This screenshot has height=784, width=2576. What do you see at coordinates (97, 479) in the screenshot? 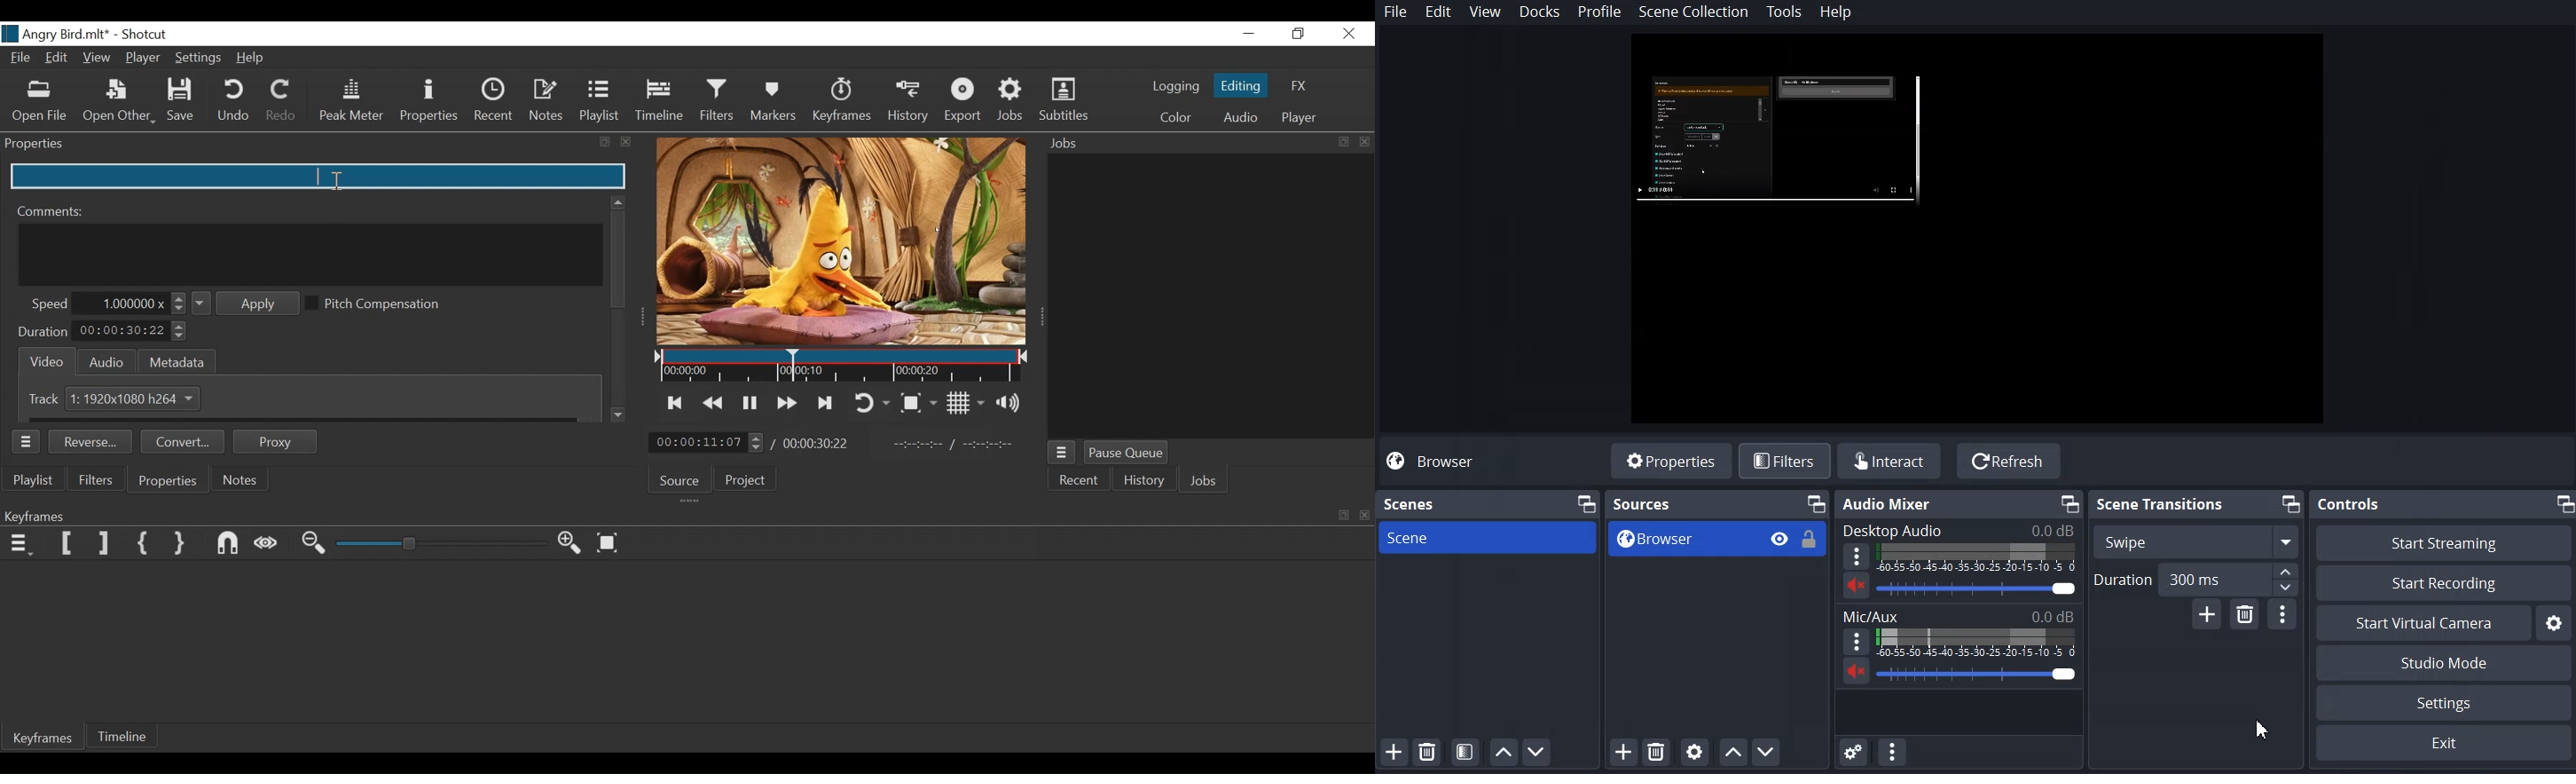
I see `Filters` at bounding box center [97, 479].